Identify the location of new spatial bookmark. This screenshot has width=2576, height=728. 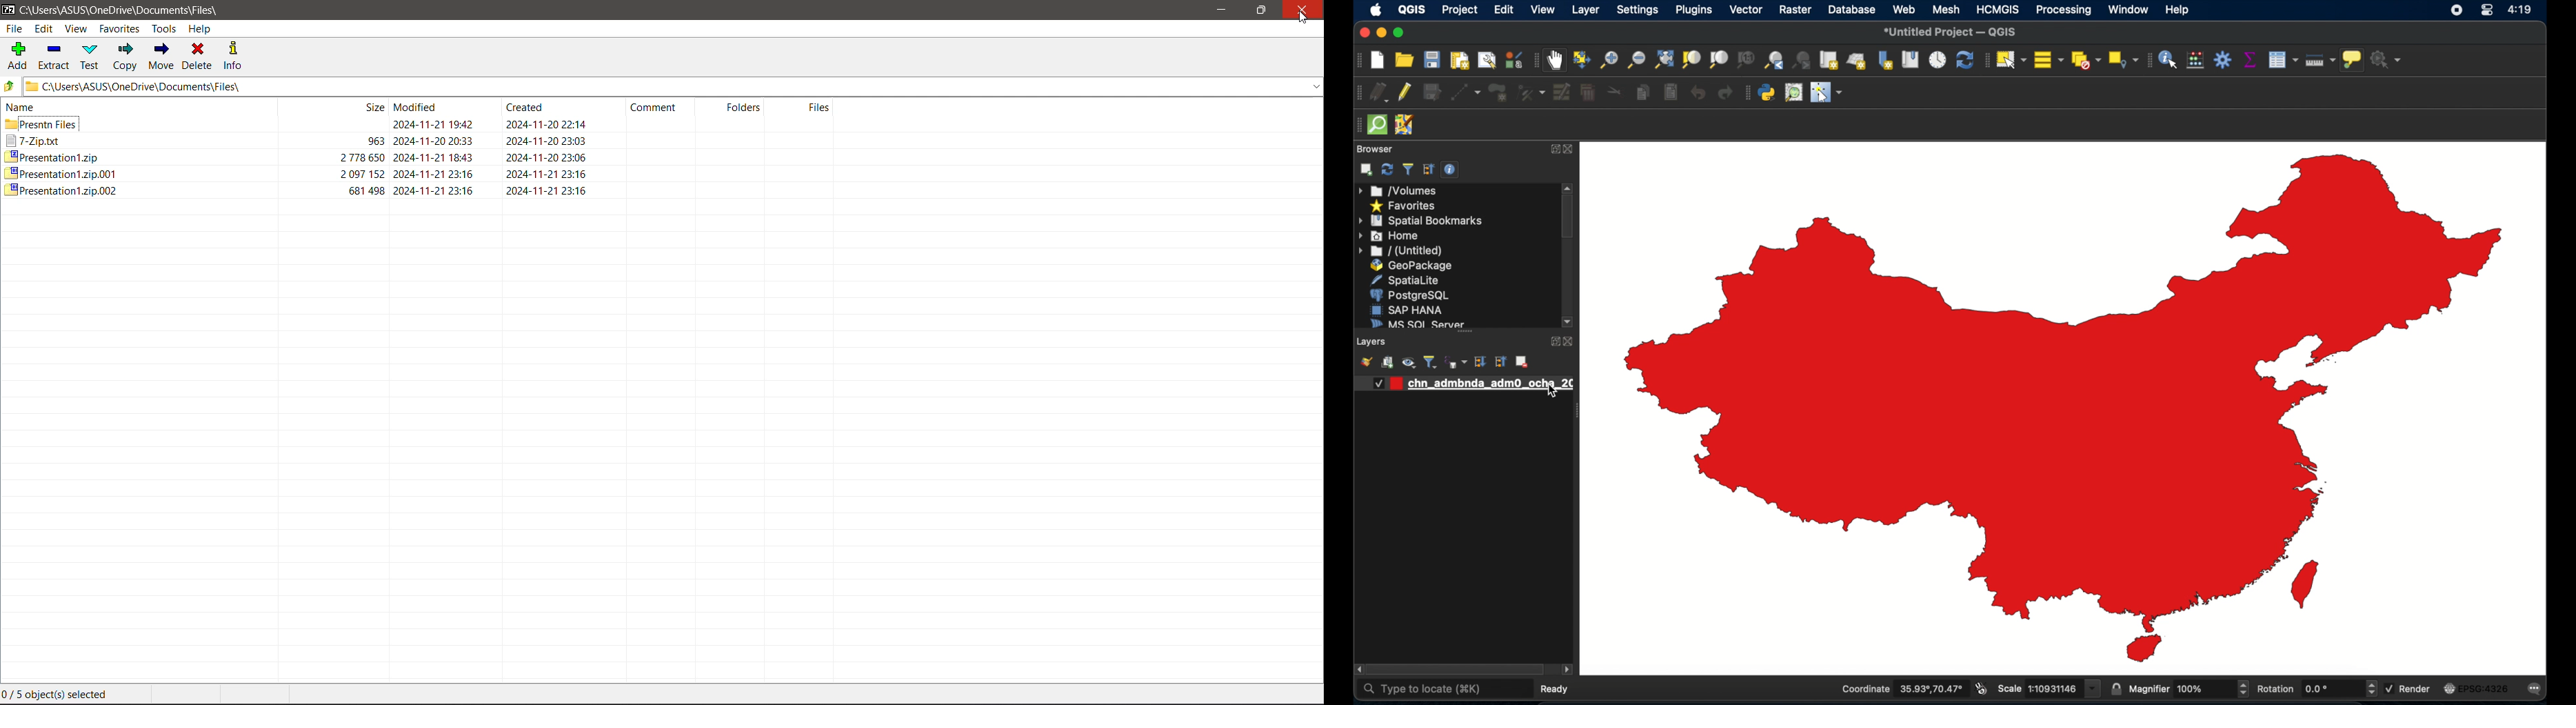
(1887, 61).